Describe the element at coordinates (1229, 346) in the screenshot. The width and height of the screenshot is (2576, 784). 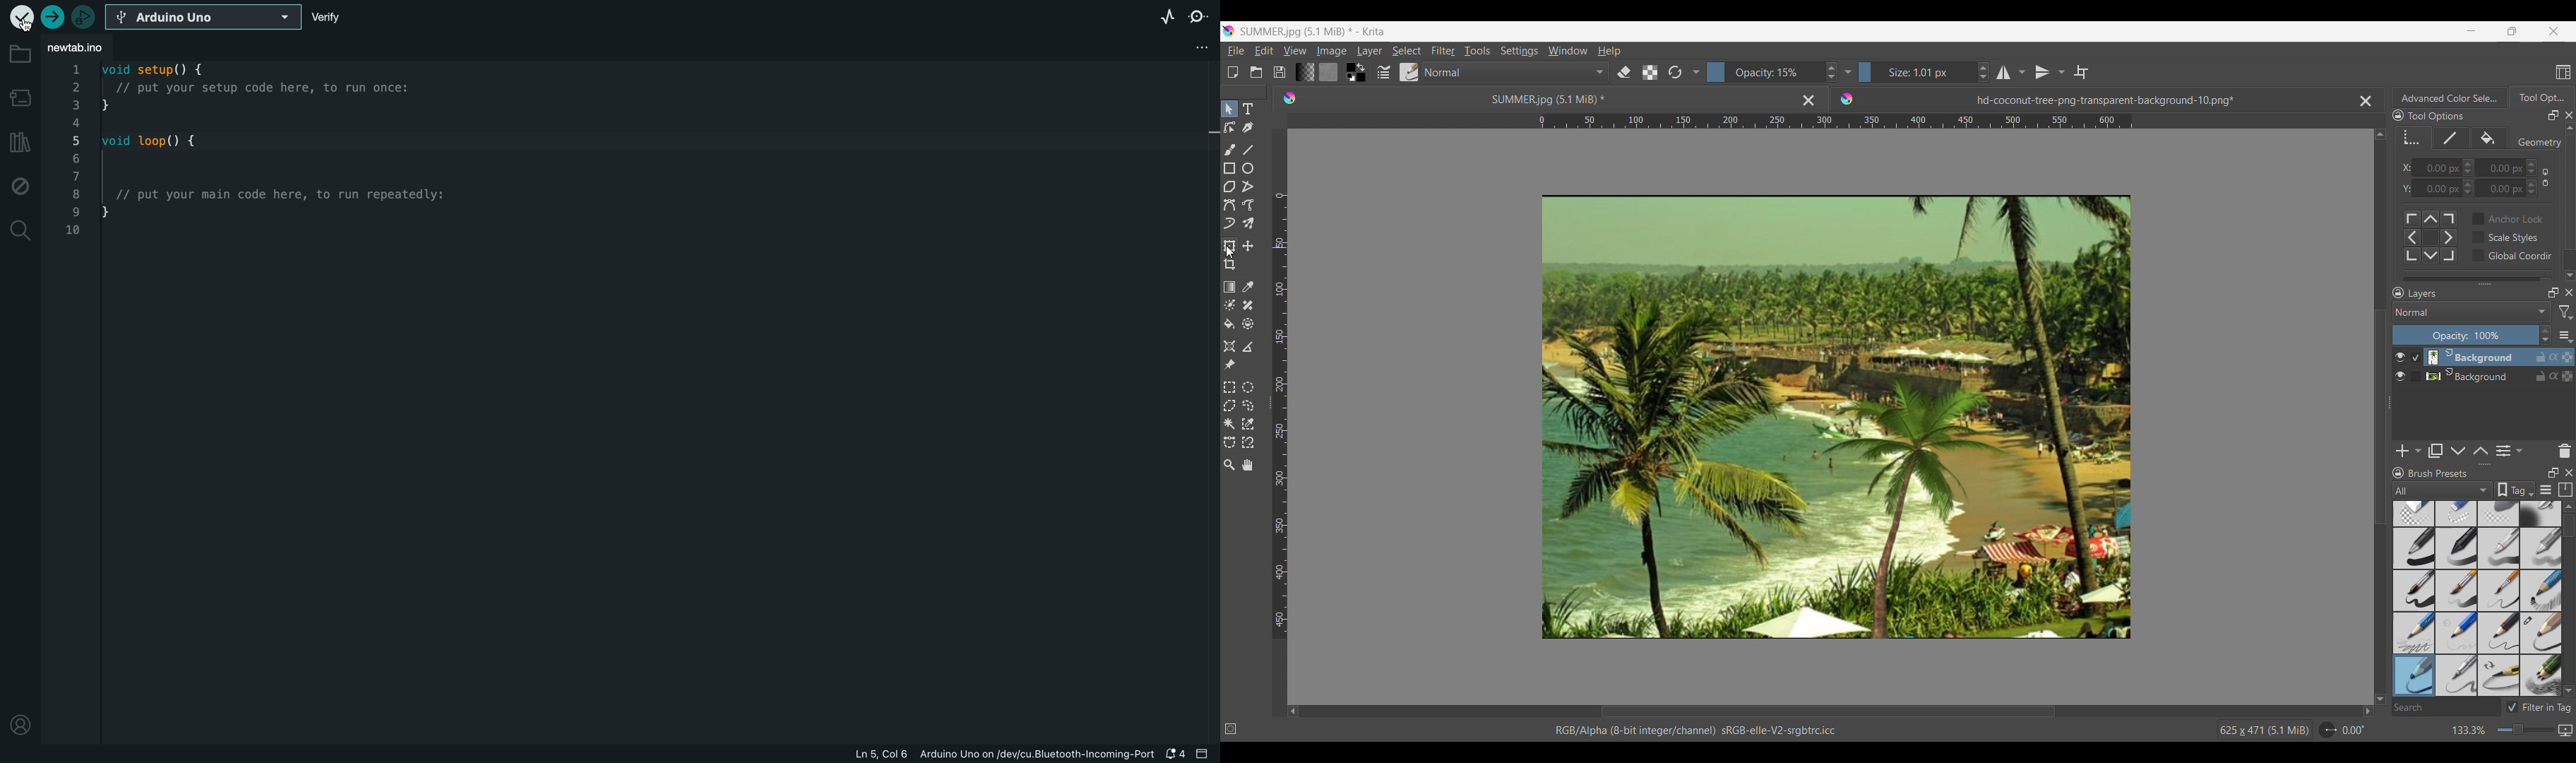
I see `Assistant tool` at that location.